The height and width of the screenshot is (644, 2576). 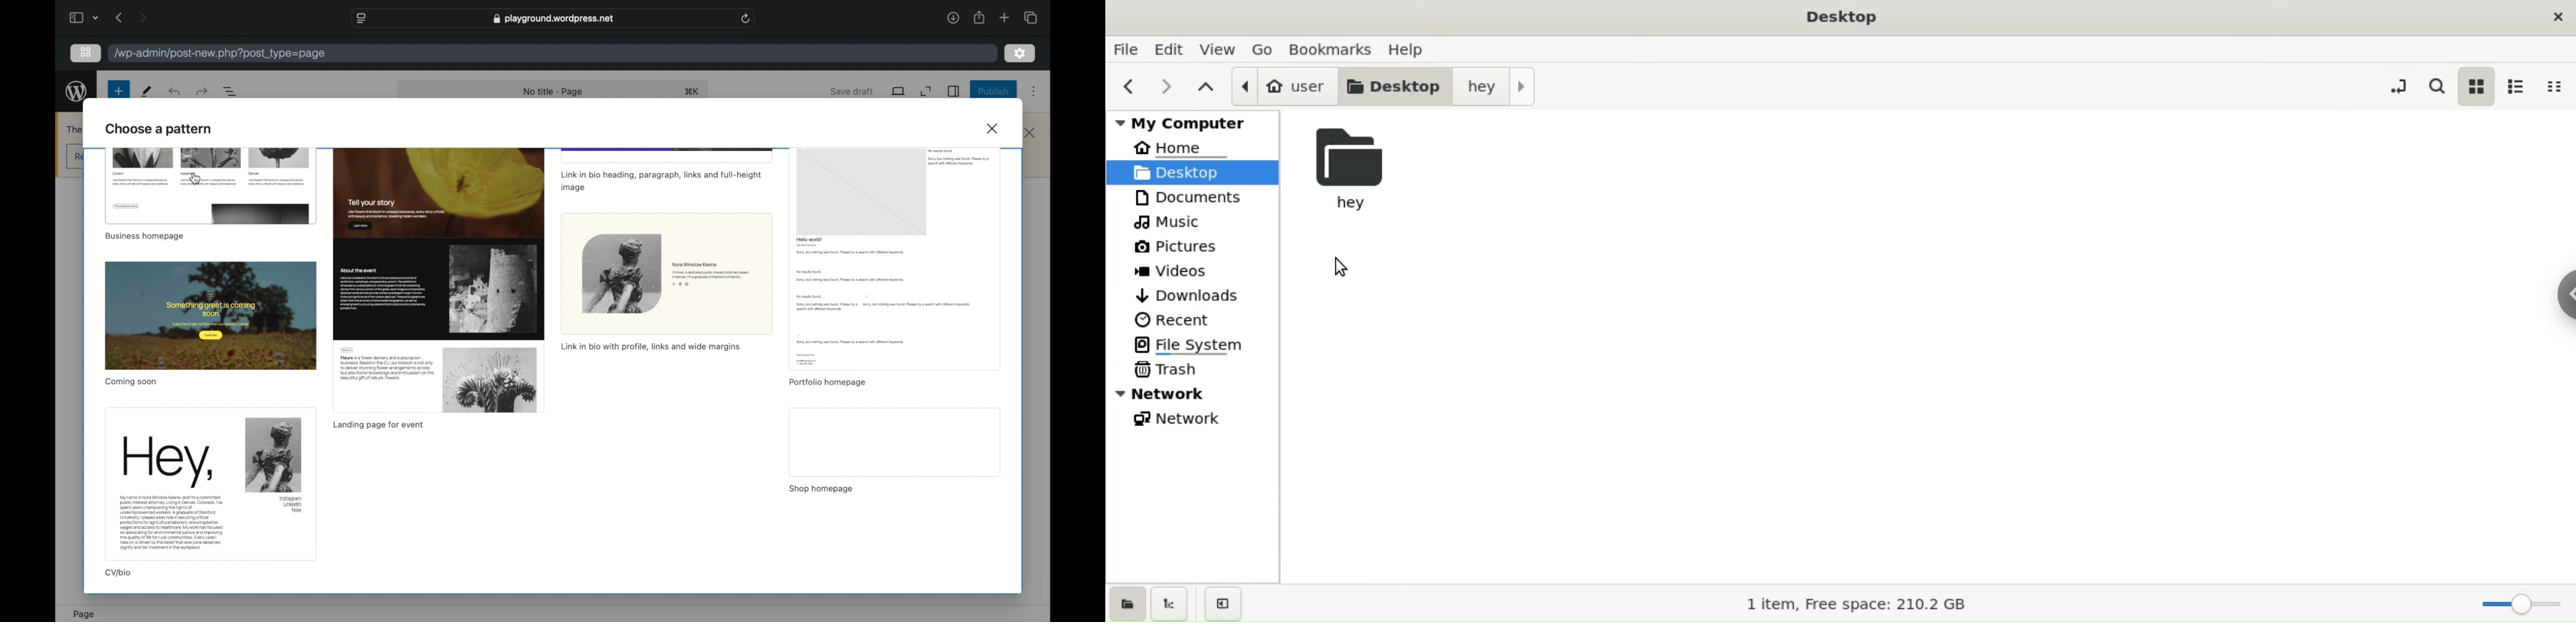 What do you see at coordinates (1200, 148) in the screenshot?
I see `home` at bounding box center [1200, 148].